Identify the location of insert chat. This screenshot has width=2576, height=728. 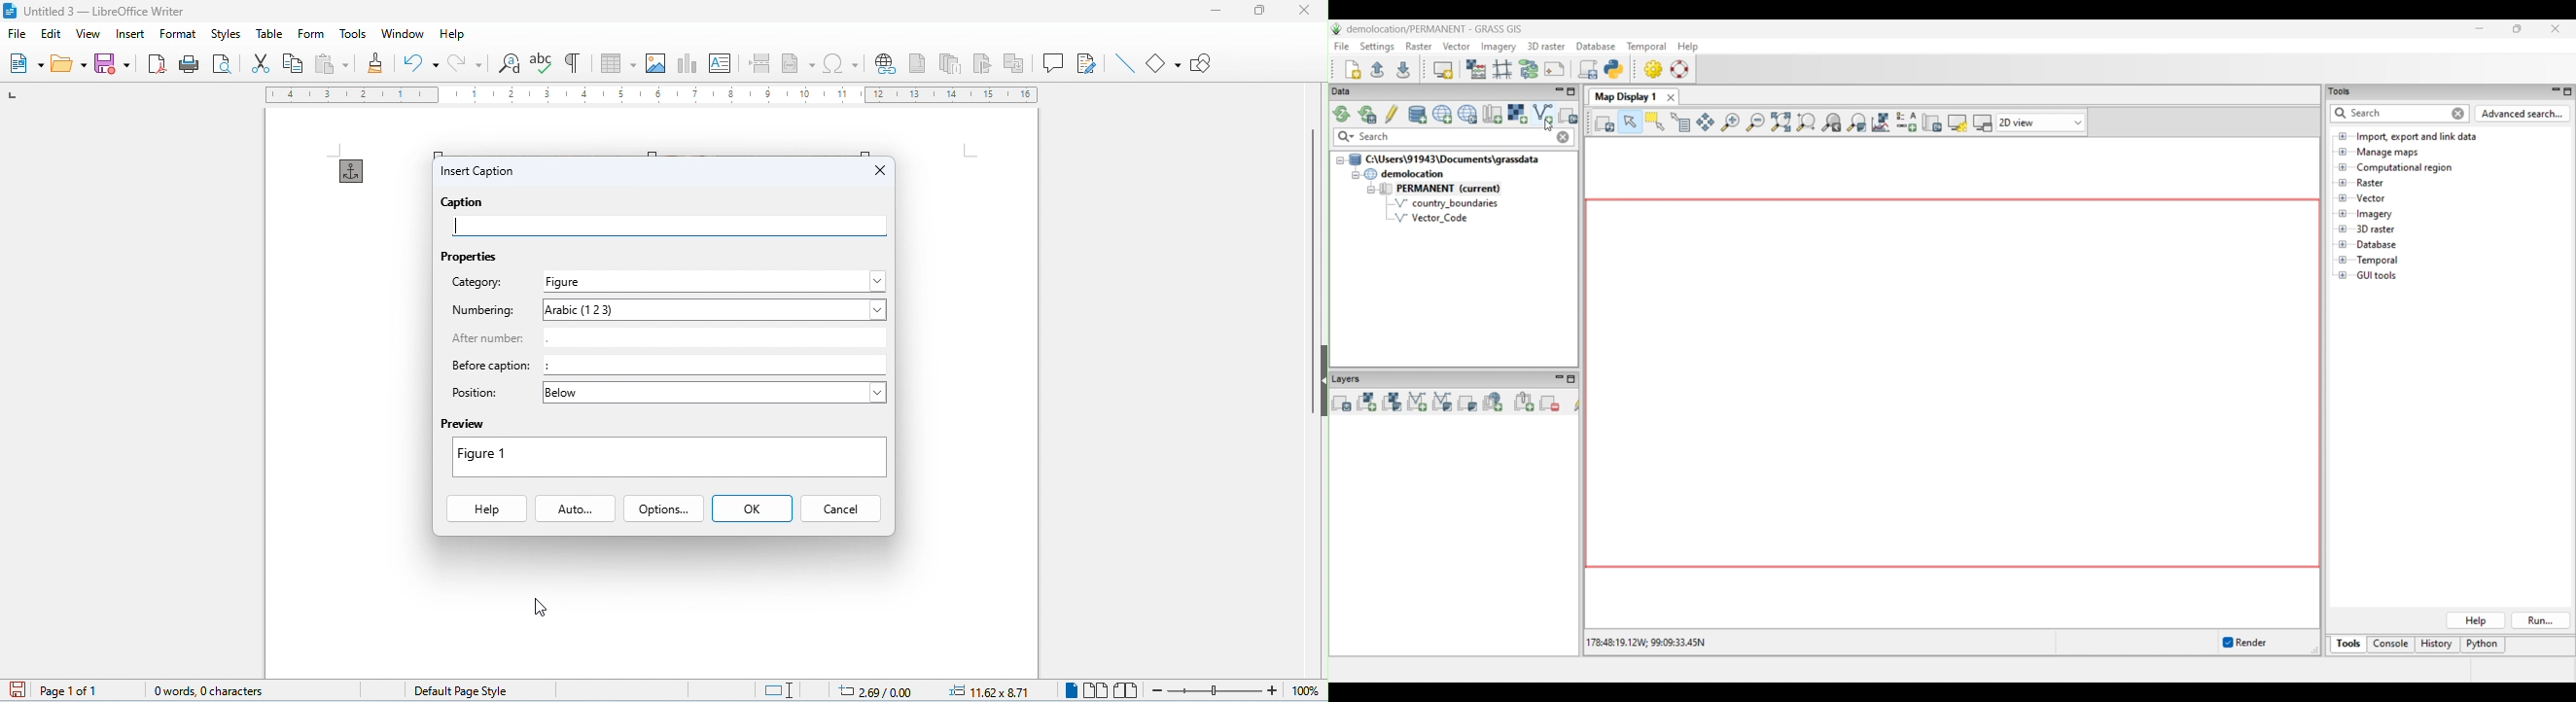
(688, 63).